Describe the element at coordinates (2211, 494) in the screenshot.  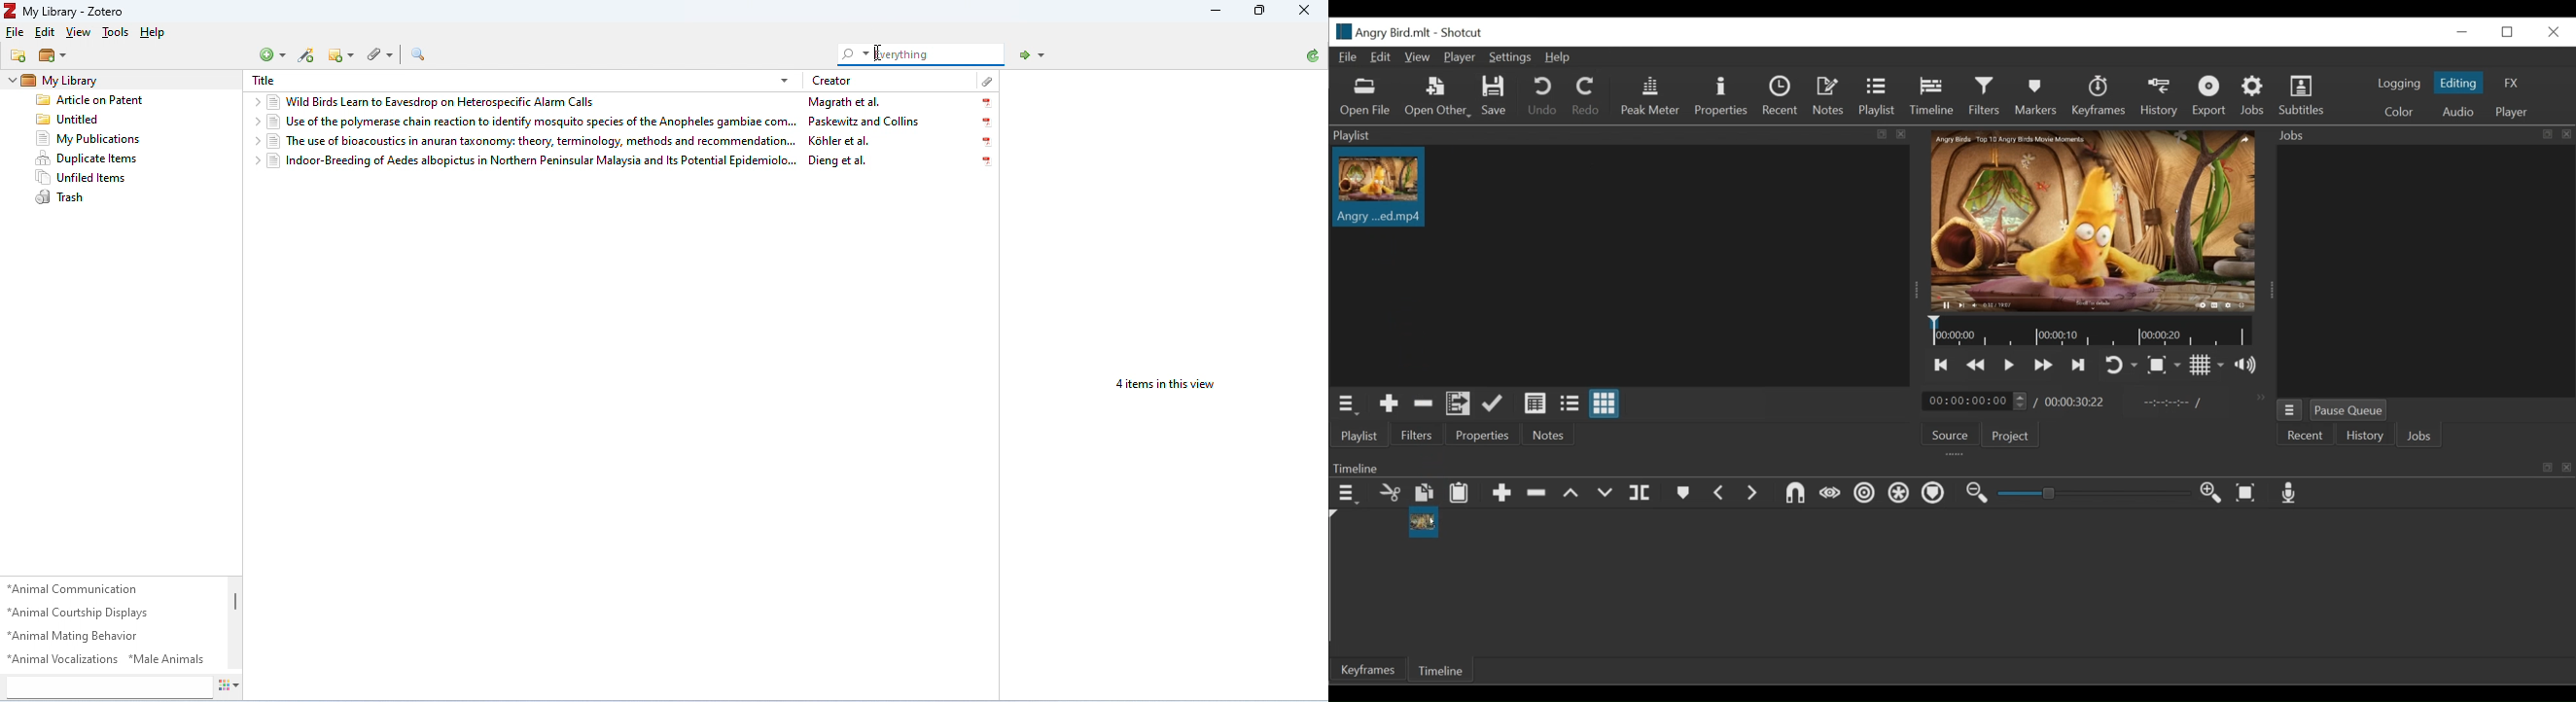
I see `Zoom timeline in` at that location.